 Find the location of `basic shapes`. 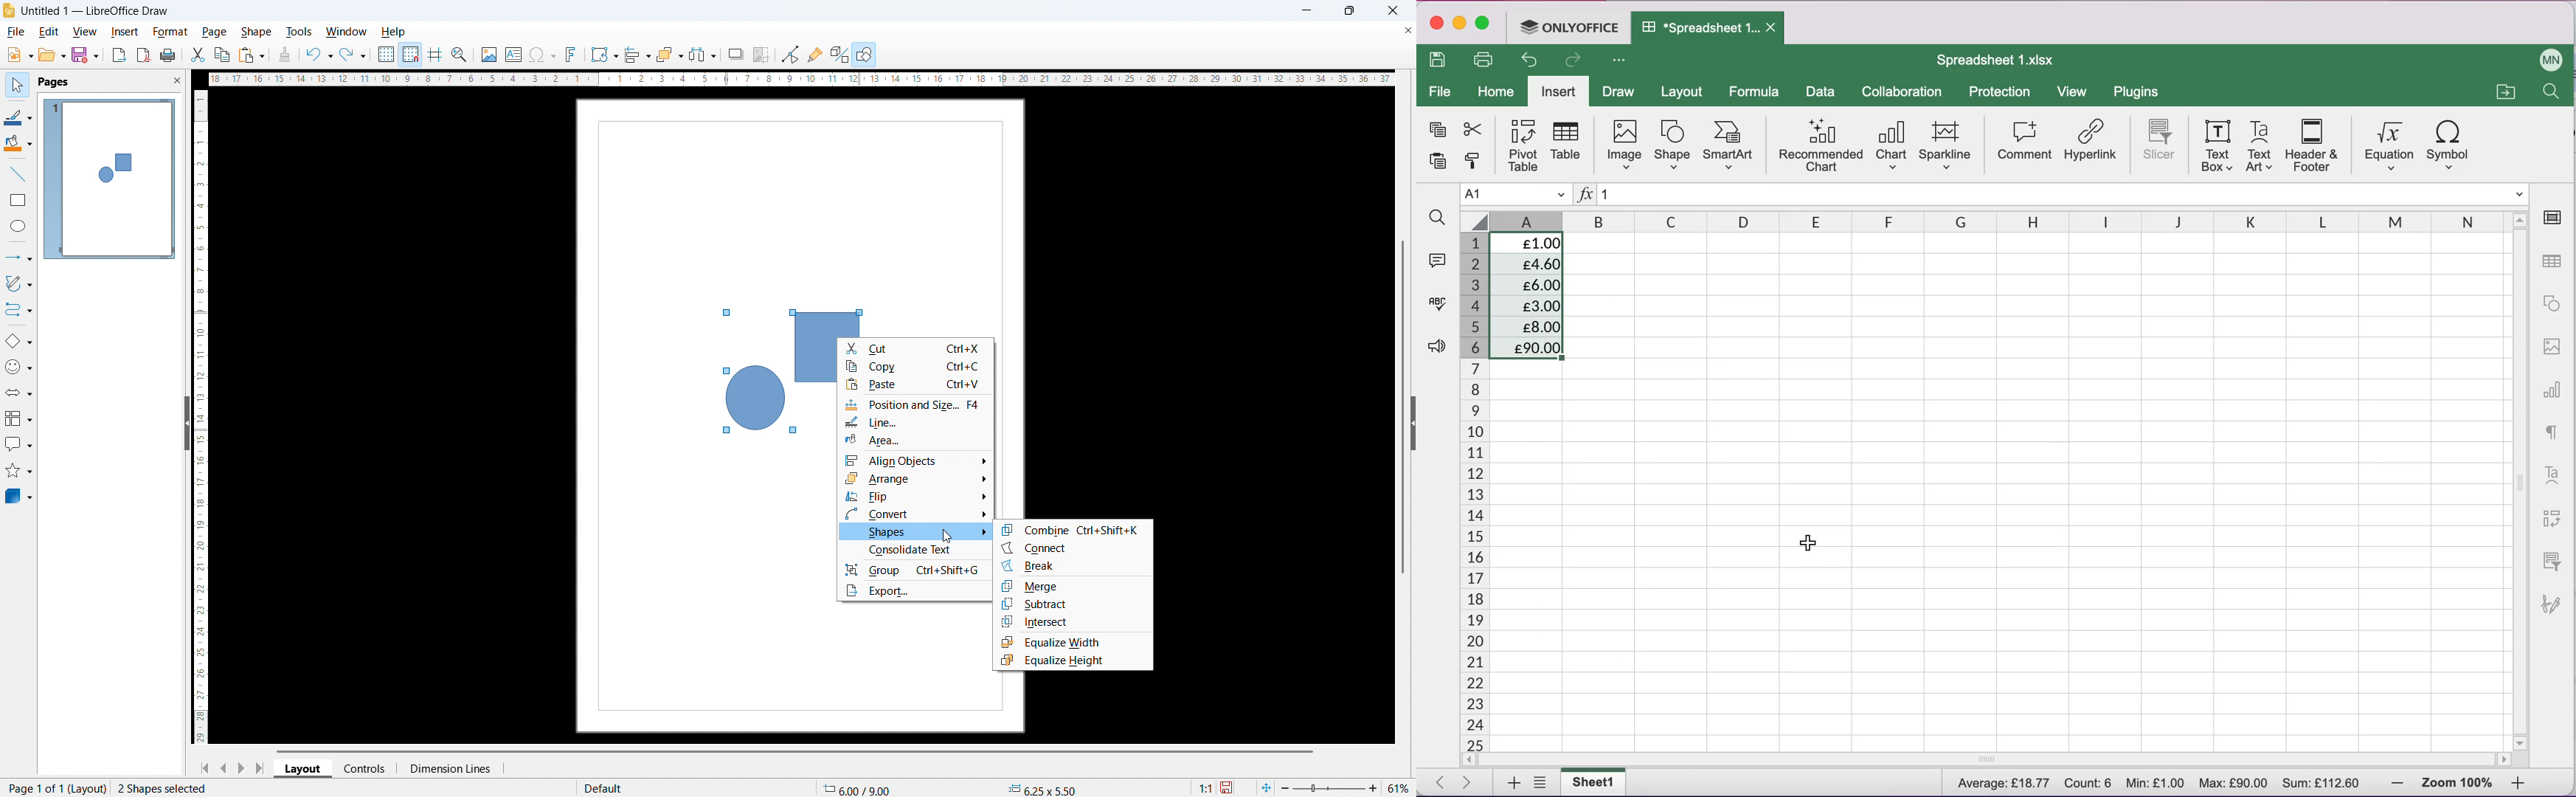

basic shapes is located at coordinates (19, 341).